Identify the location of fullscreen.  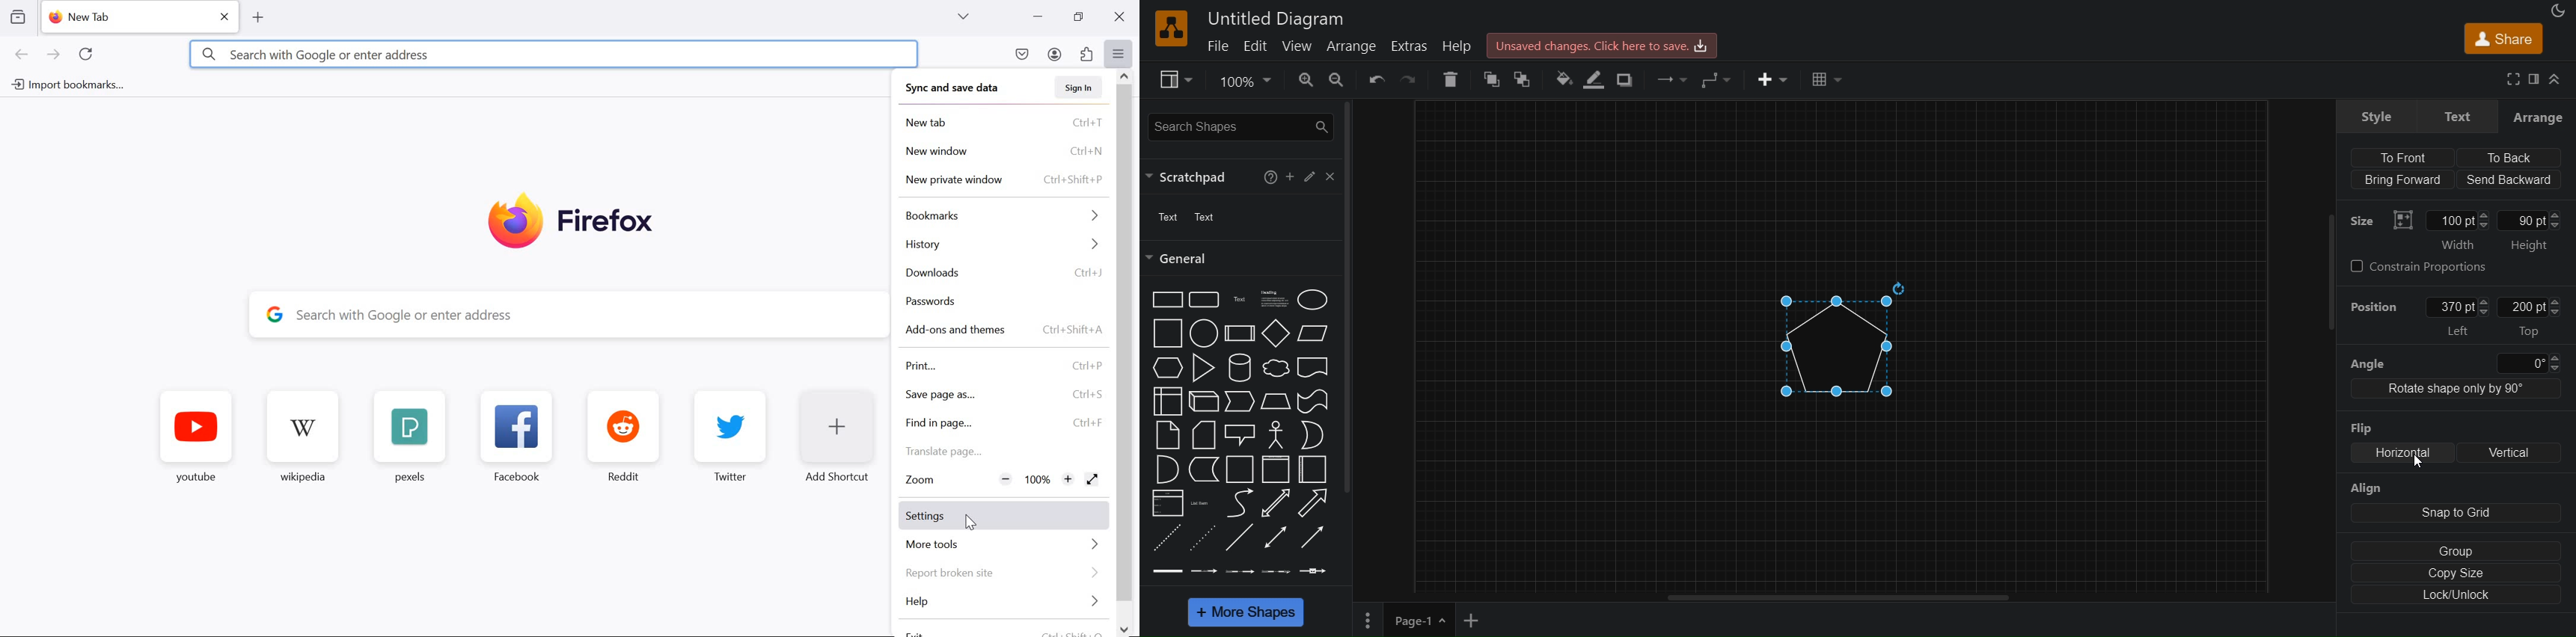
(2515, 79).